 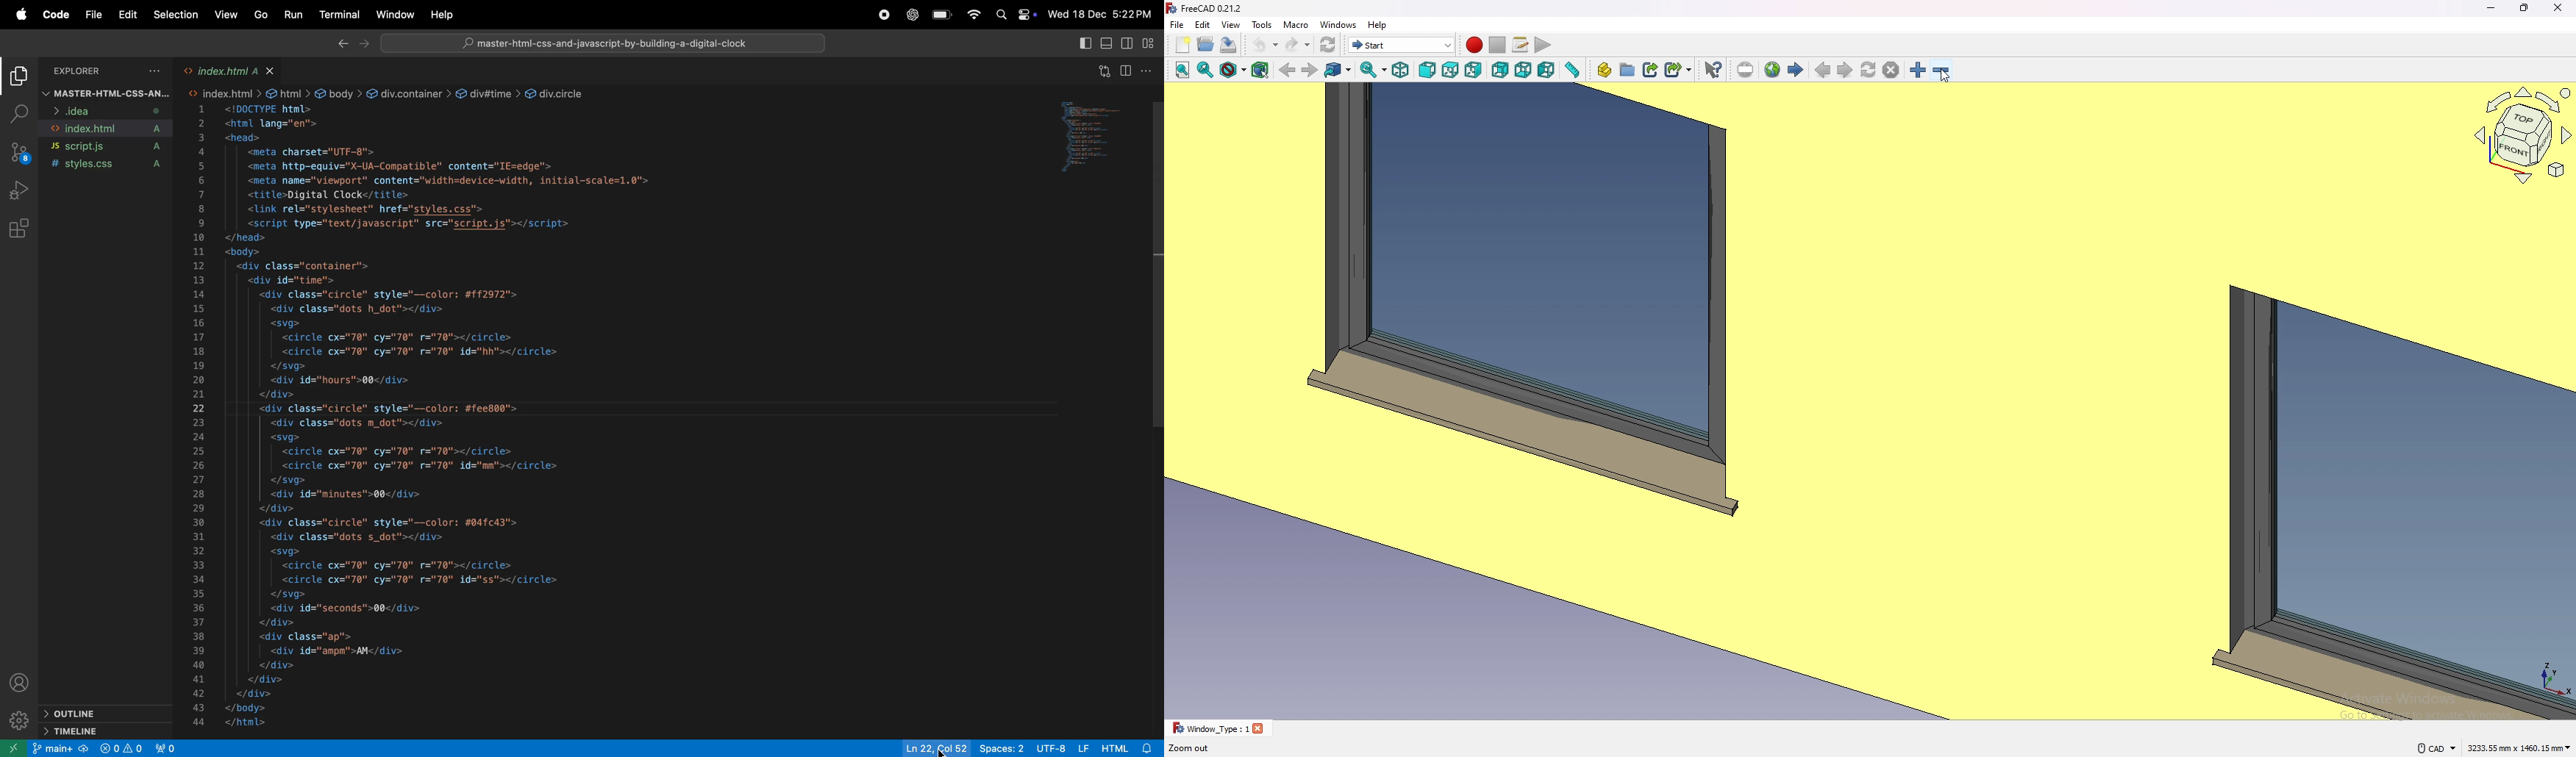 What do you see at coordinates (1182, 70) in the screenshot?
I see `fit all` at bounding box center [1182, 70].